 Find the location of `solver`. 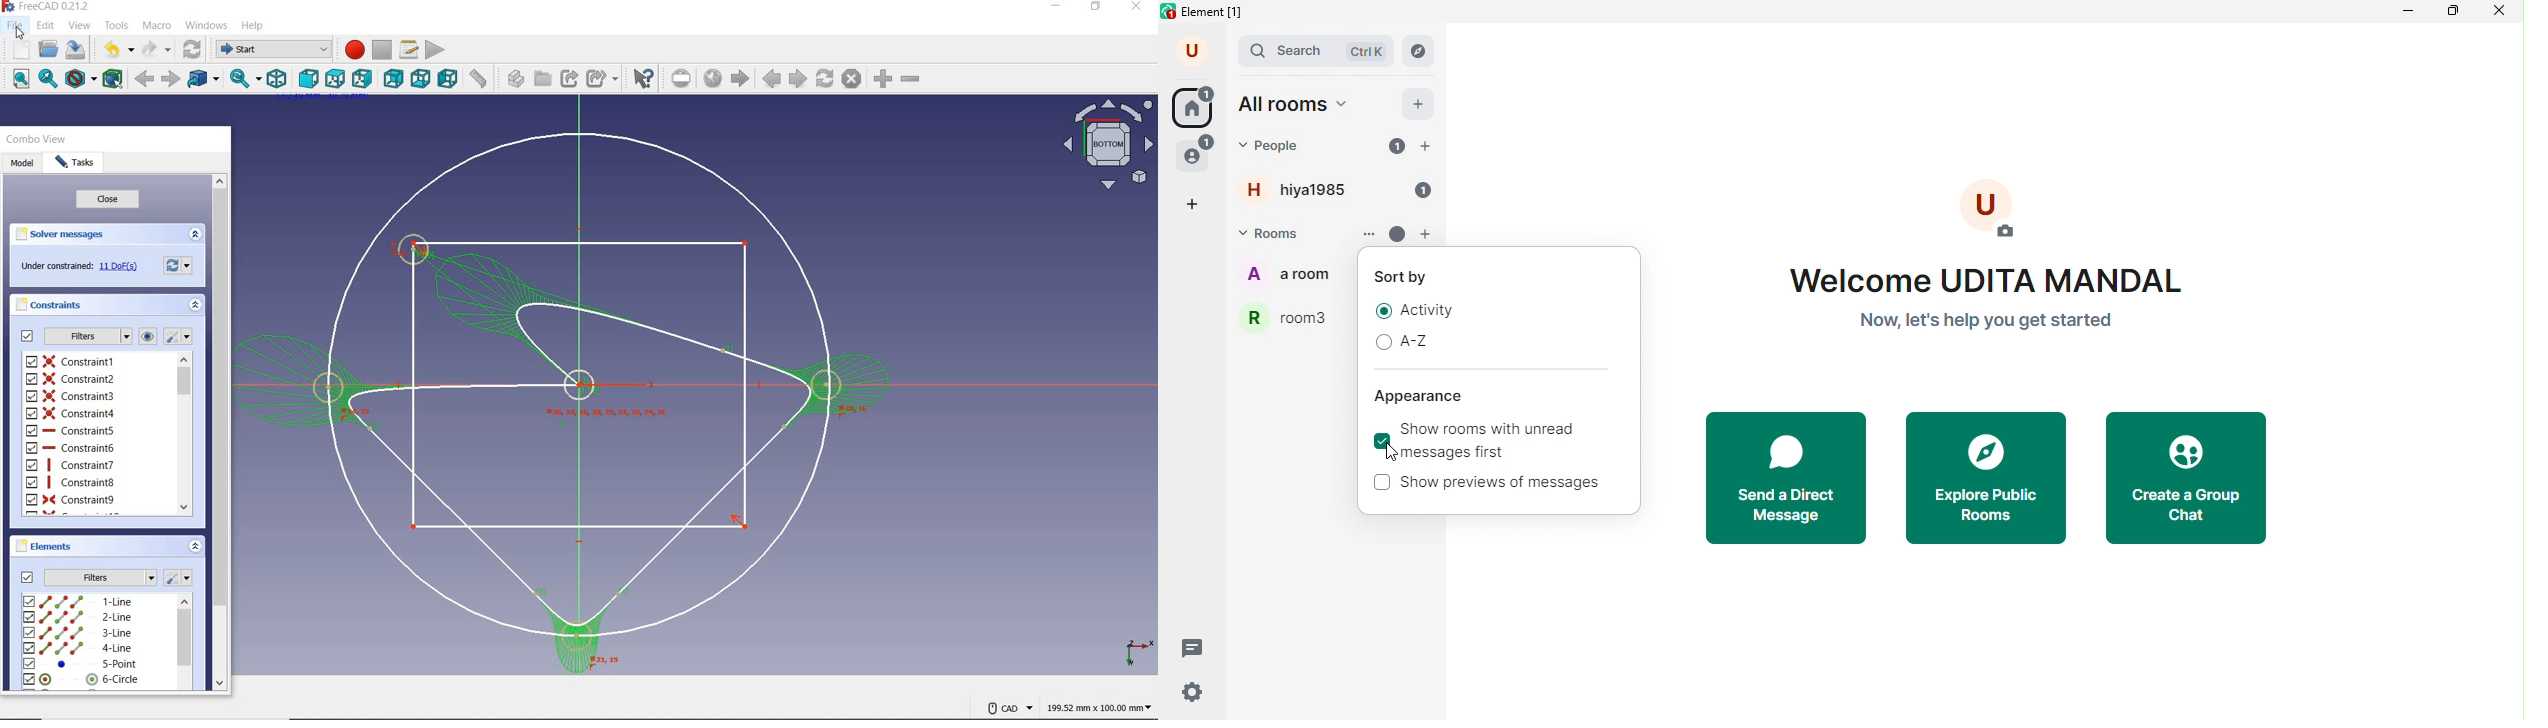

solver is located at coordinates (64, 232).